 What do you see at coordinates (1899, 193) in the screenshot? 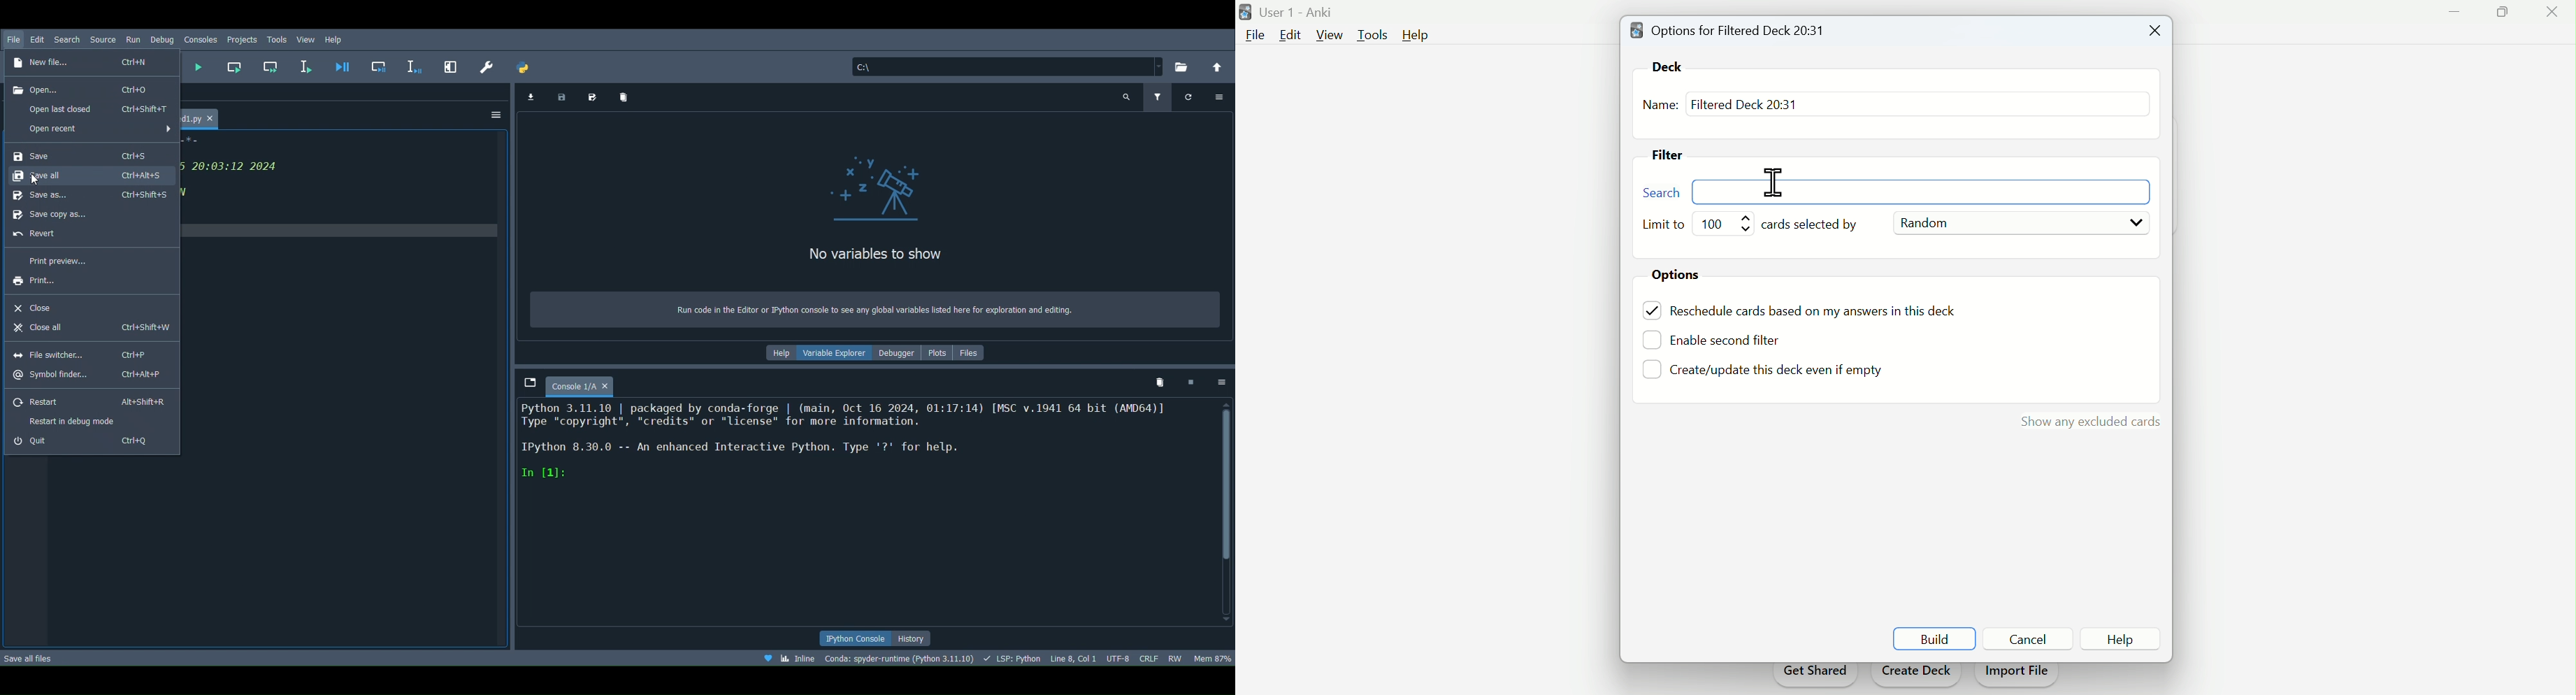
I see `Search bar` at bounding box center [1899, 193].